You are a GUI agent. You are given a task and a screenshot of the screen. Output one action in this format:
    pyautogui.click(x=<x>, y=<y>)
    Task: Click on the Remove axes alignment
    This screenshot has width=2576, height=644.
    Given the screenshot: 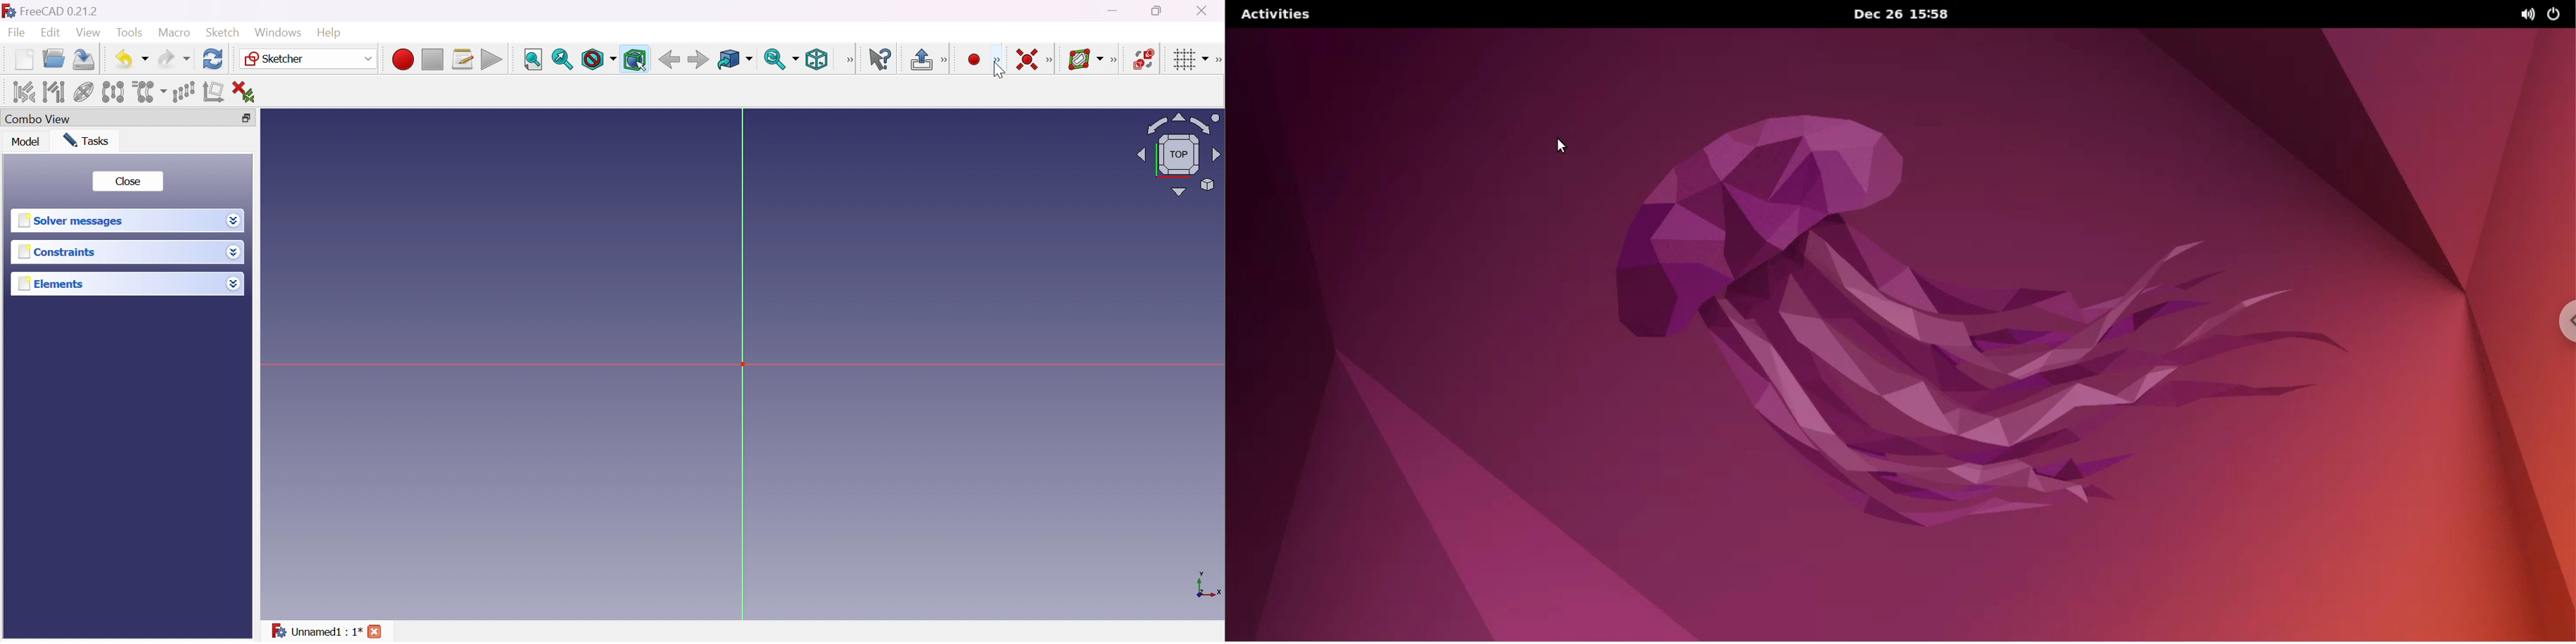 What is the action you would take?
    pyautogui.click(x=214, y=93)
    